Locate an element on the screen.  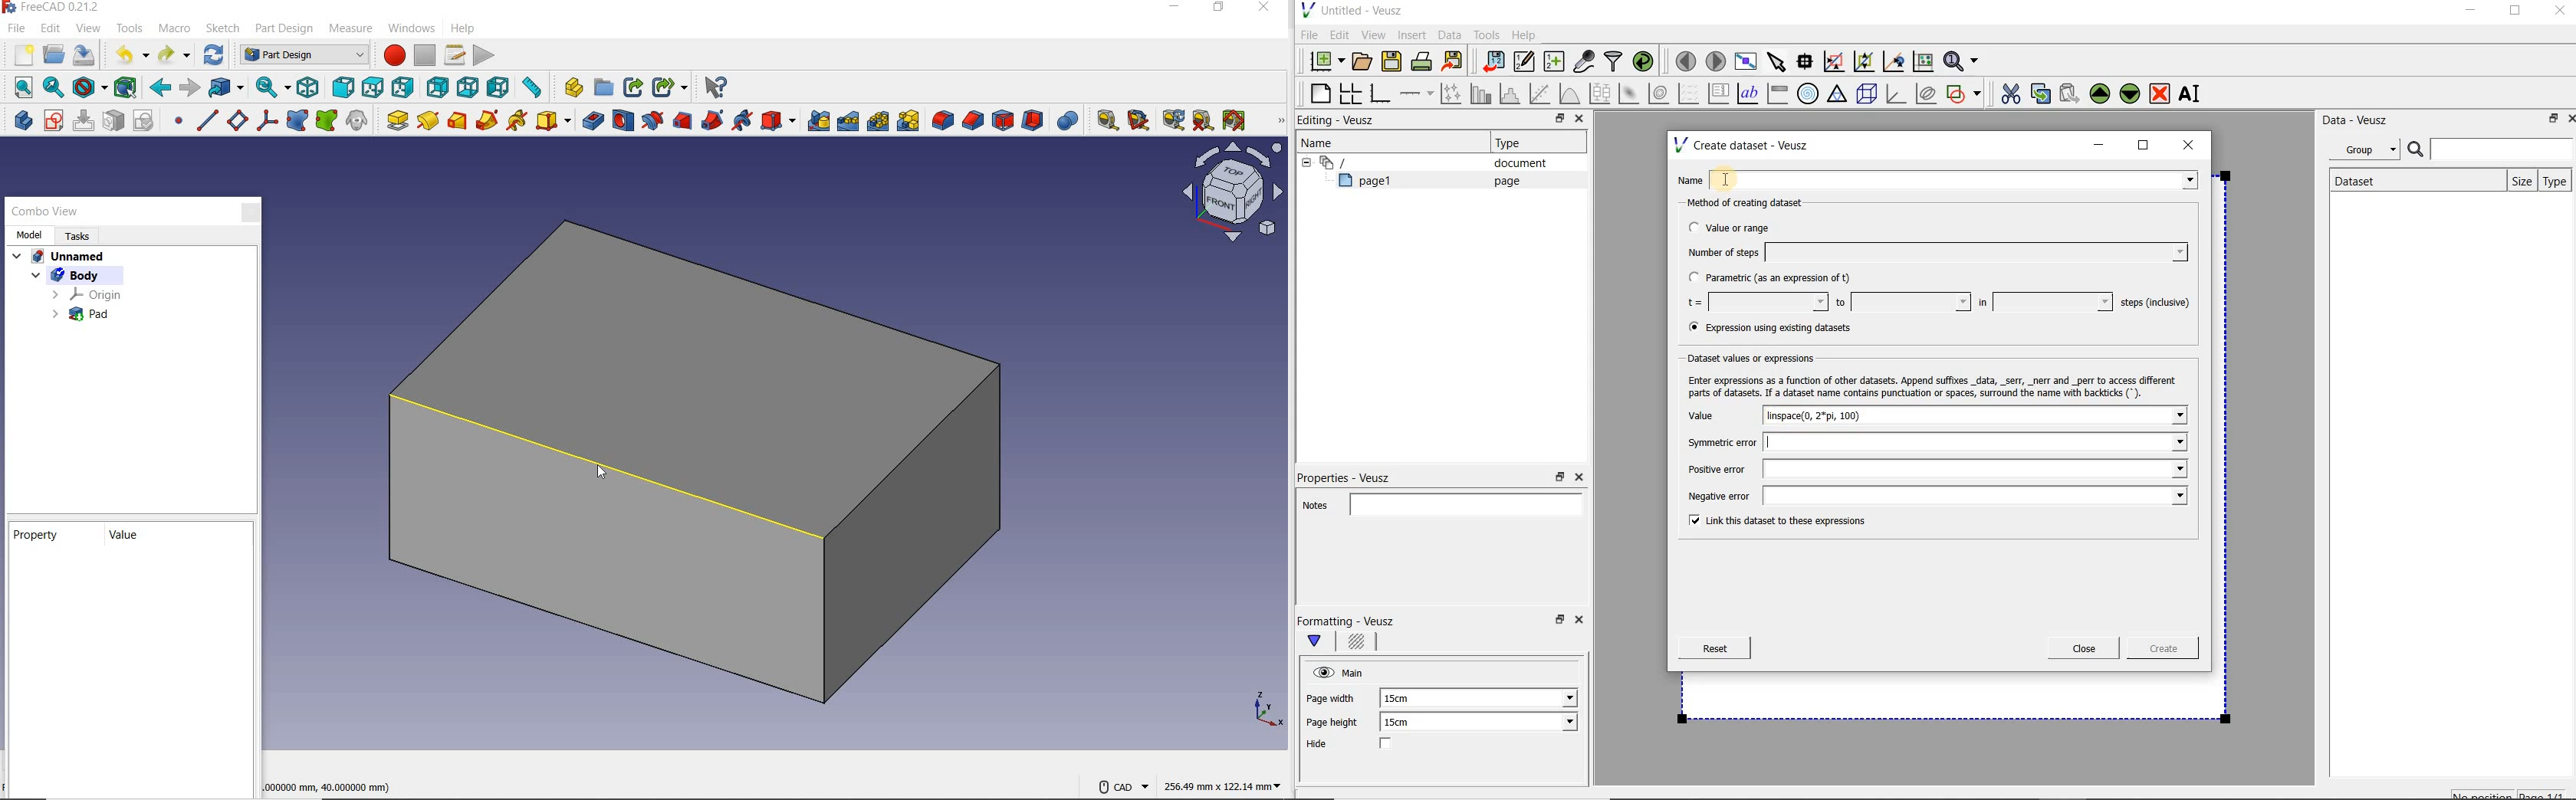
create a sub object is located at coordinates (328, 120).